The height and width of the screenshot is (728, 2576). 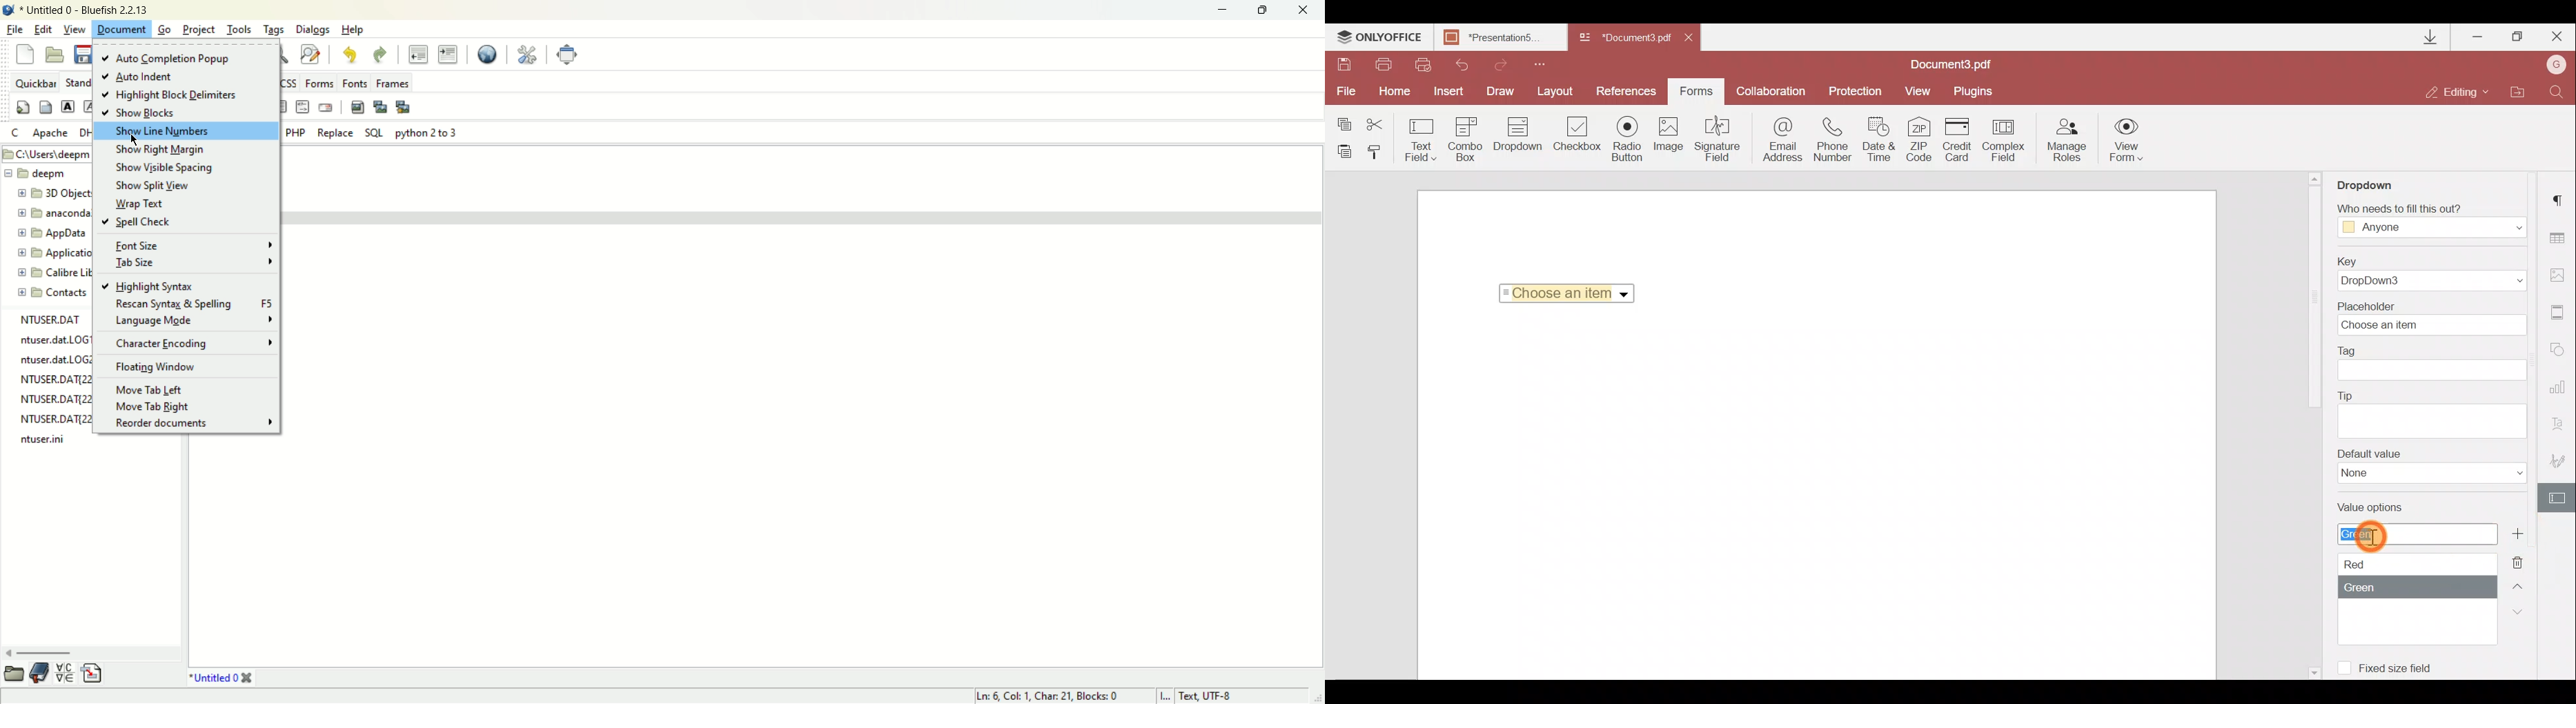 I want to click on charmap, so click(x=63, y=672).